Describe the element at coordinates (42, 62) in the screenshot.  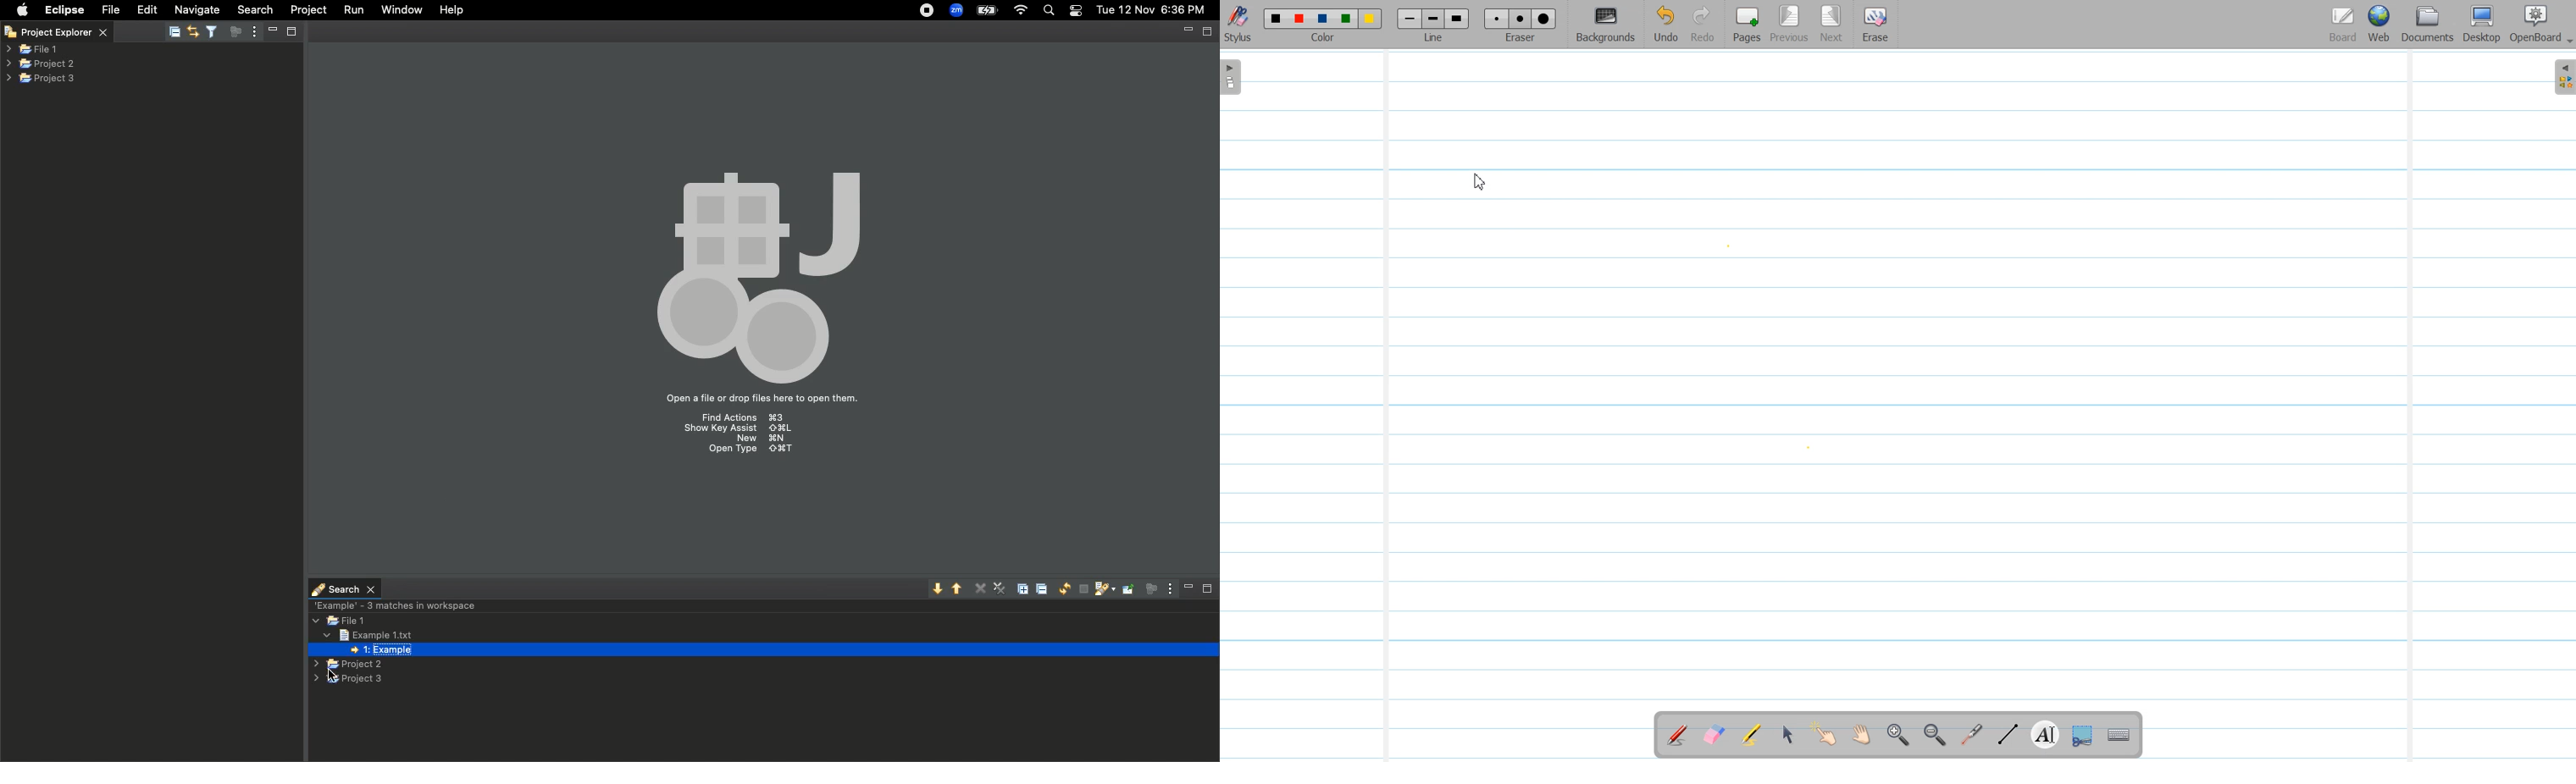
I see `Projects` at that location.